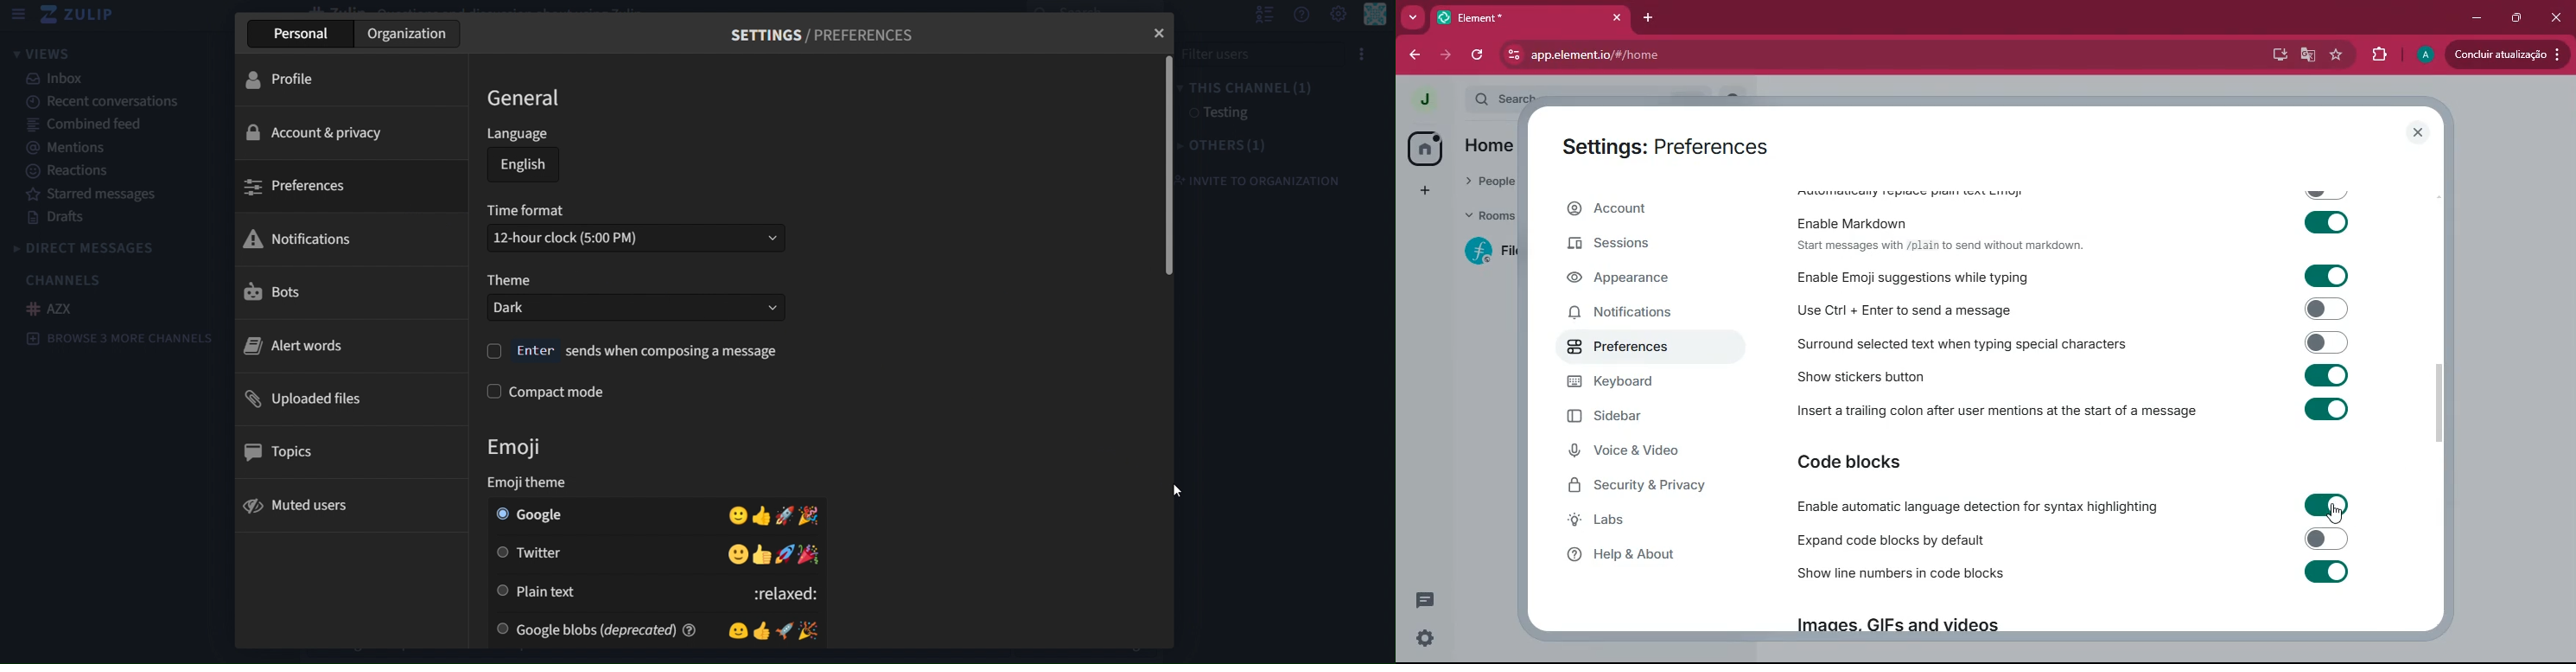 The image size is (2576, 672). Describe the element at coordinates (107, 101) in the screenshot. I see `recent conversations` at that location.